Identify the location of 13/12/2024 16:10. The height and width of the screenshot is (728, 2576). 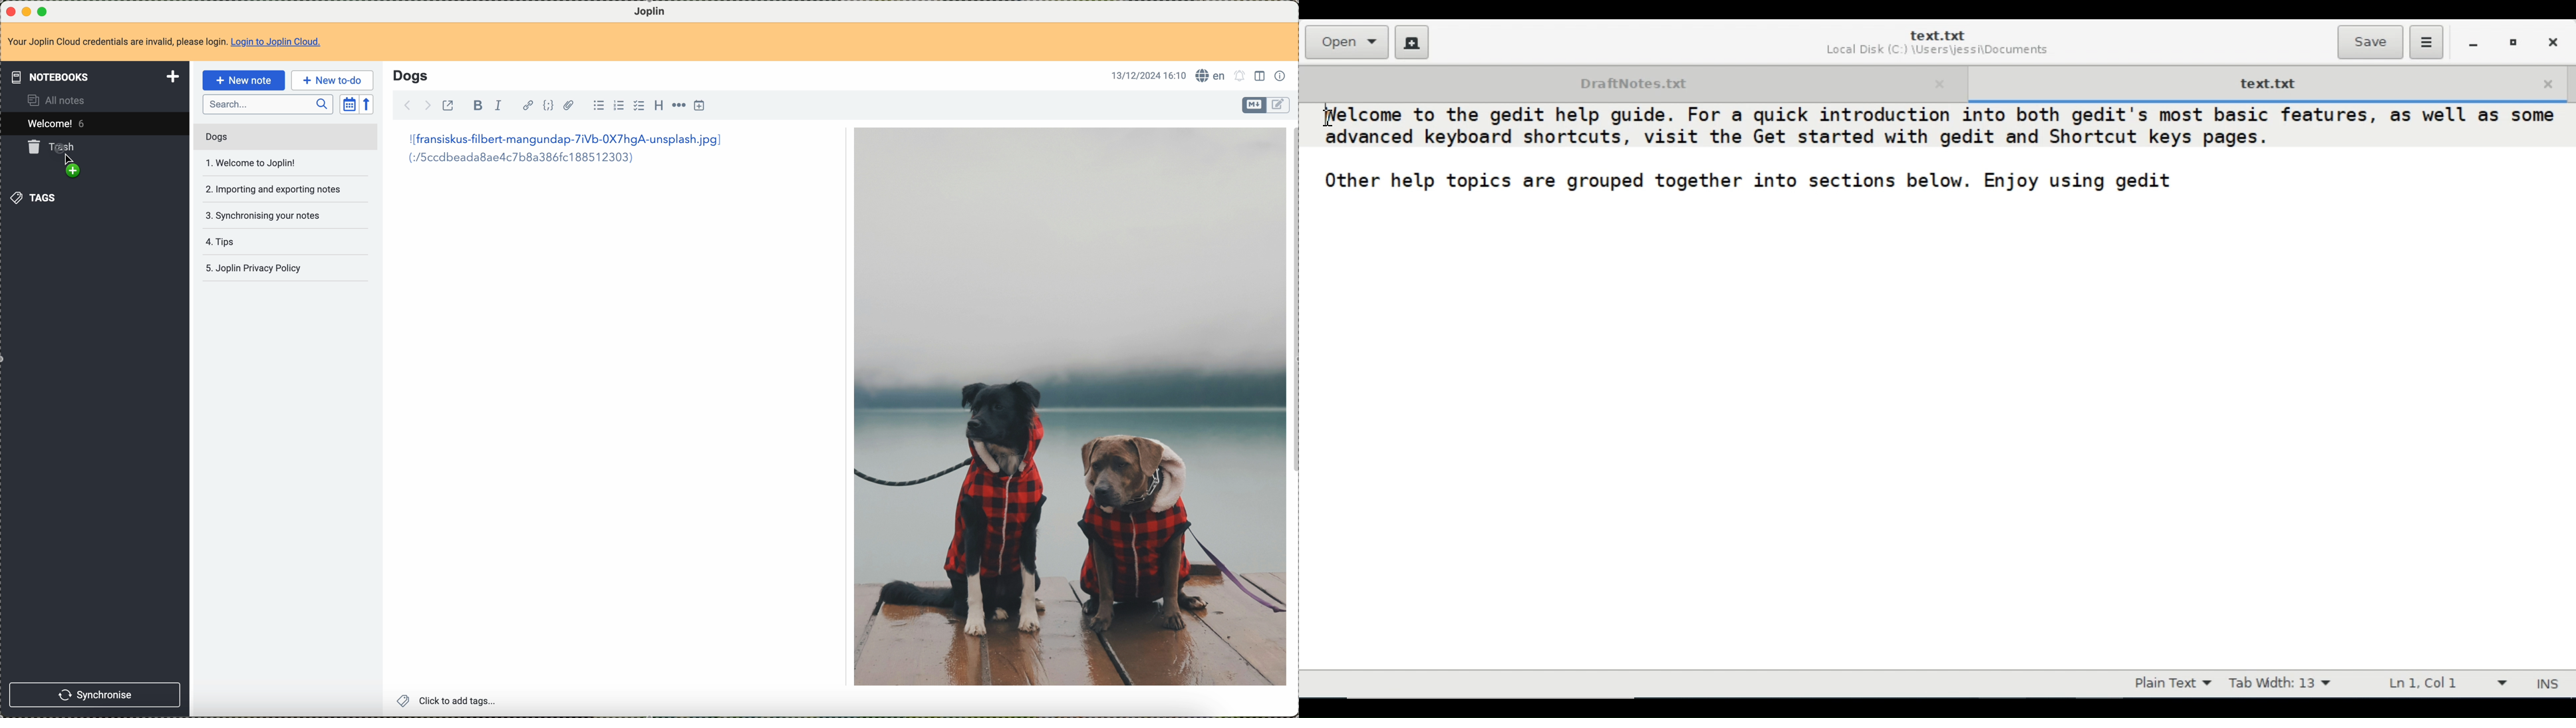
(1148, 73).